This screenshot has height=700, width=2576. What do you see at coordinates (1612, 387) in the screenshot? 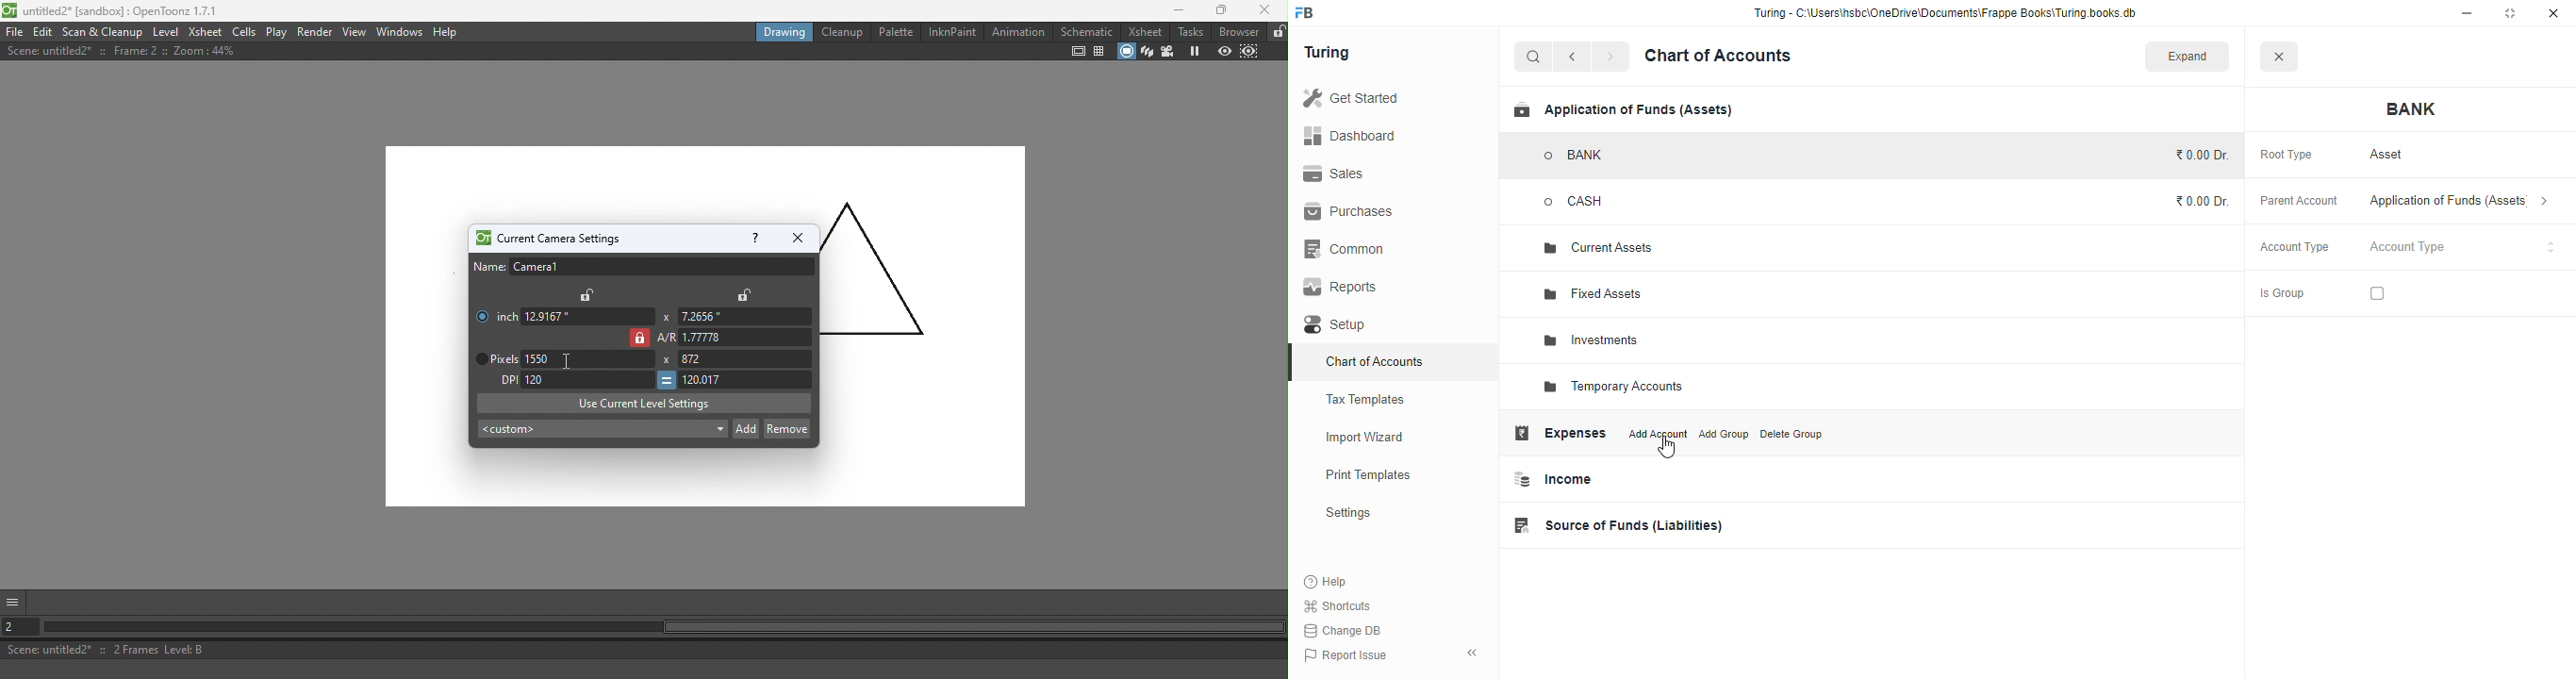
I see `temporary accounts` at bounding box center [1612, 387].